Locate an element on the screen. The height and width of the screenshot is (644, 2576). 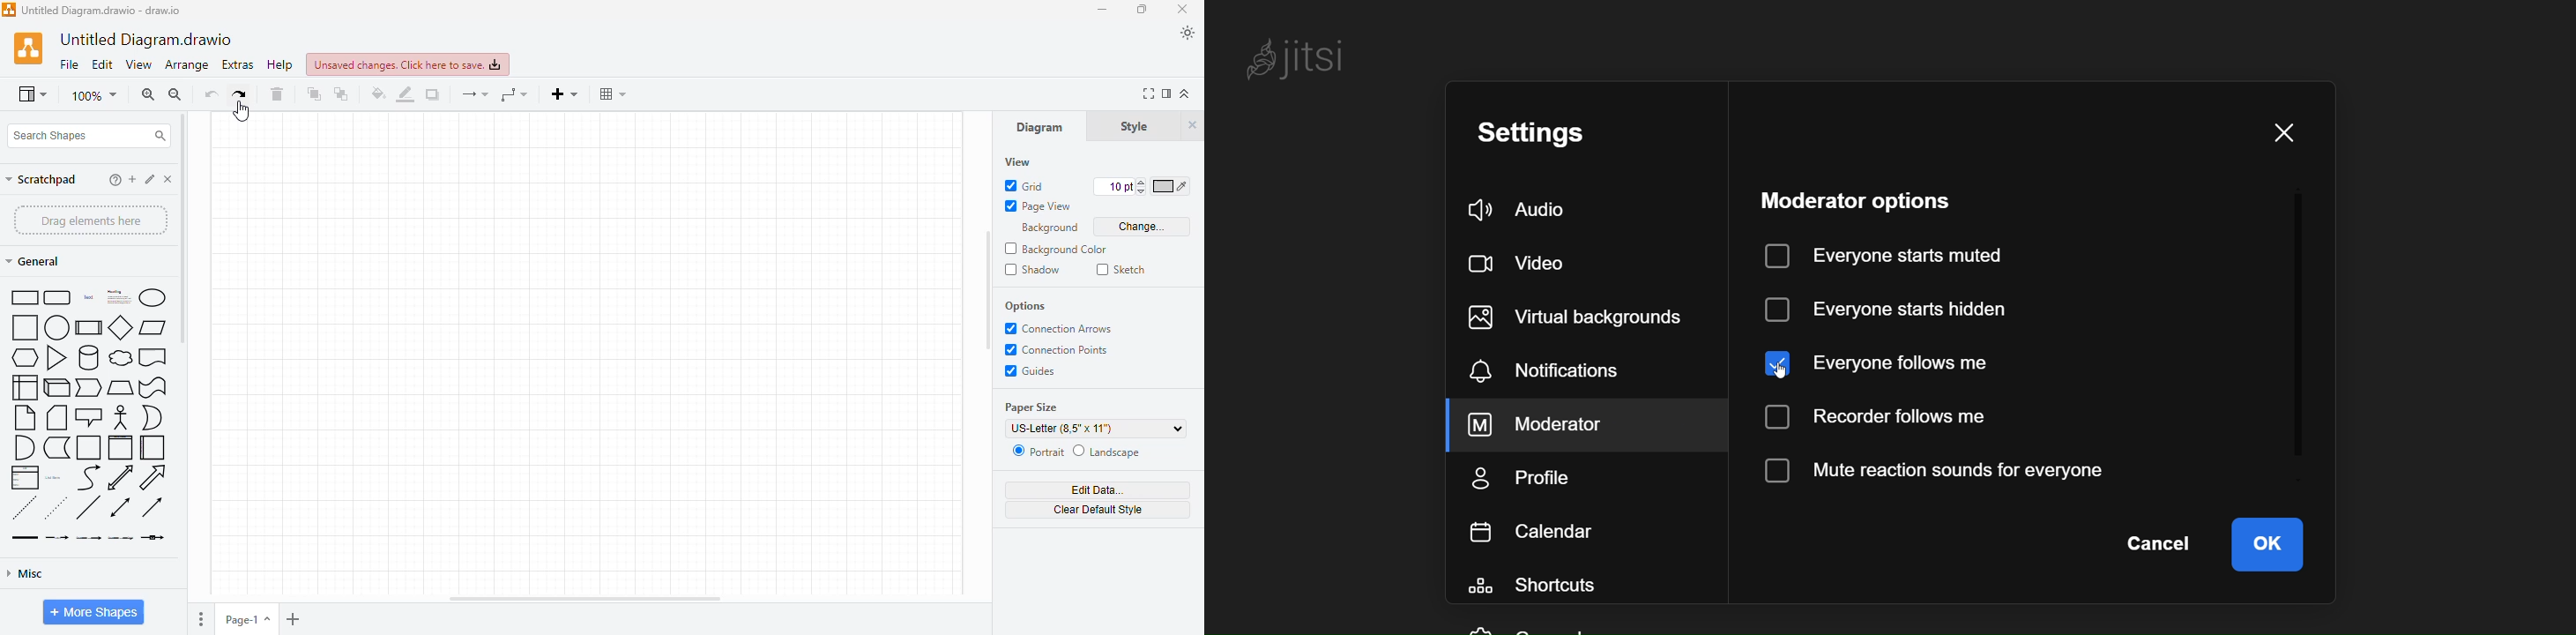
directional connector is located at coordinates (152, 507).